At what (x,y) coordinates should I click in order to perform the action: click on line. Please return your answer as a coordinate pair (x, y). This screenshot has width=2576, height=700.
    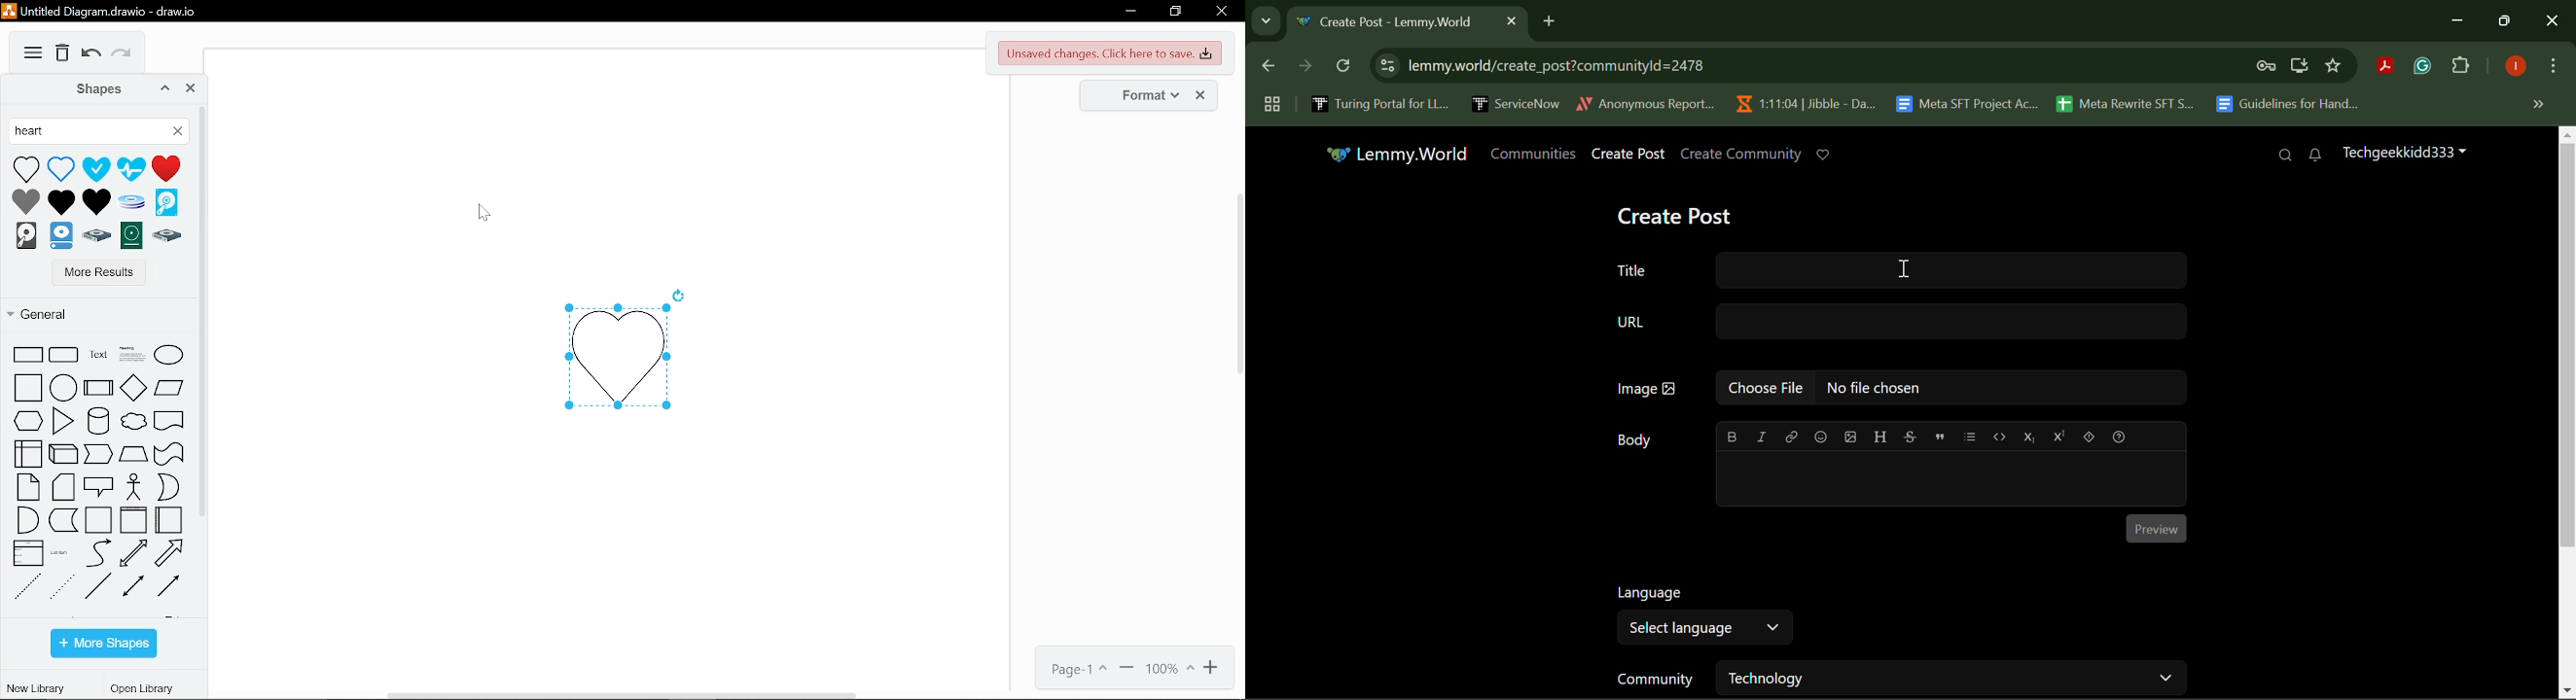
    Looking at the image, I should click on (98, 586).